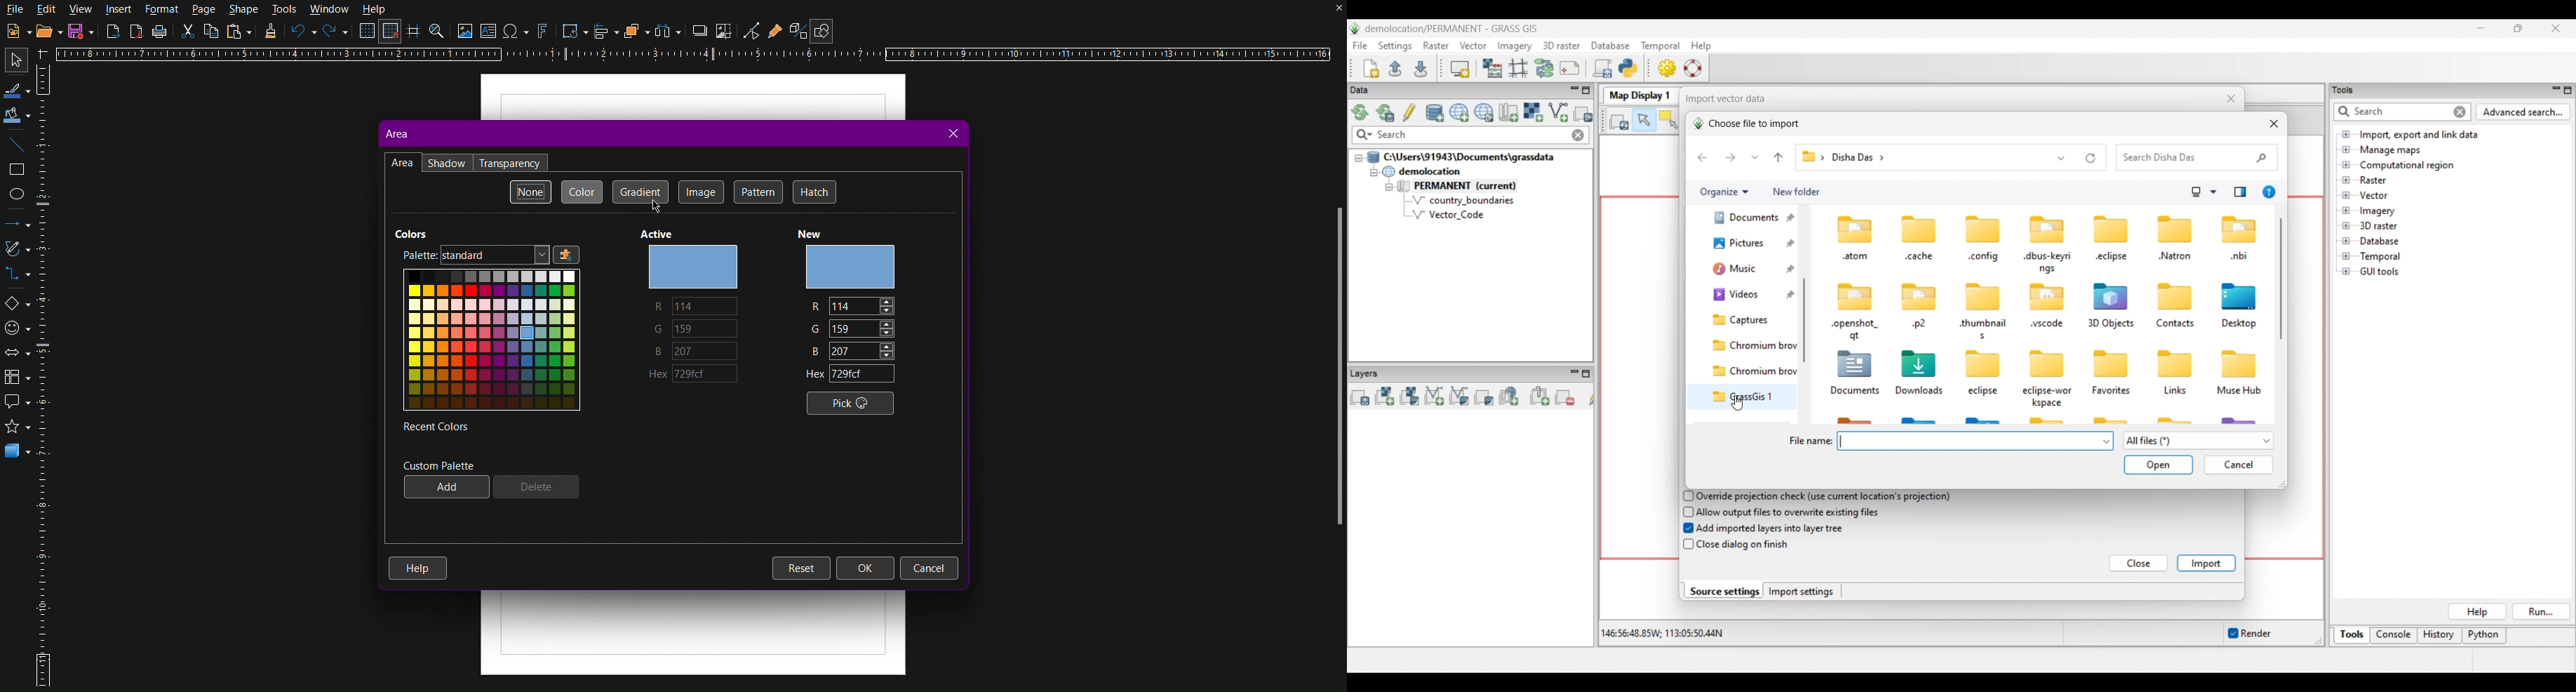 Image resolution: width=2576 pixels, height=700 pixels. Describe the element at coordinates (699, 327) in the screenshot. I see `Active RGB Values` at that location.